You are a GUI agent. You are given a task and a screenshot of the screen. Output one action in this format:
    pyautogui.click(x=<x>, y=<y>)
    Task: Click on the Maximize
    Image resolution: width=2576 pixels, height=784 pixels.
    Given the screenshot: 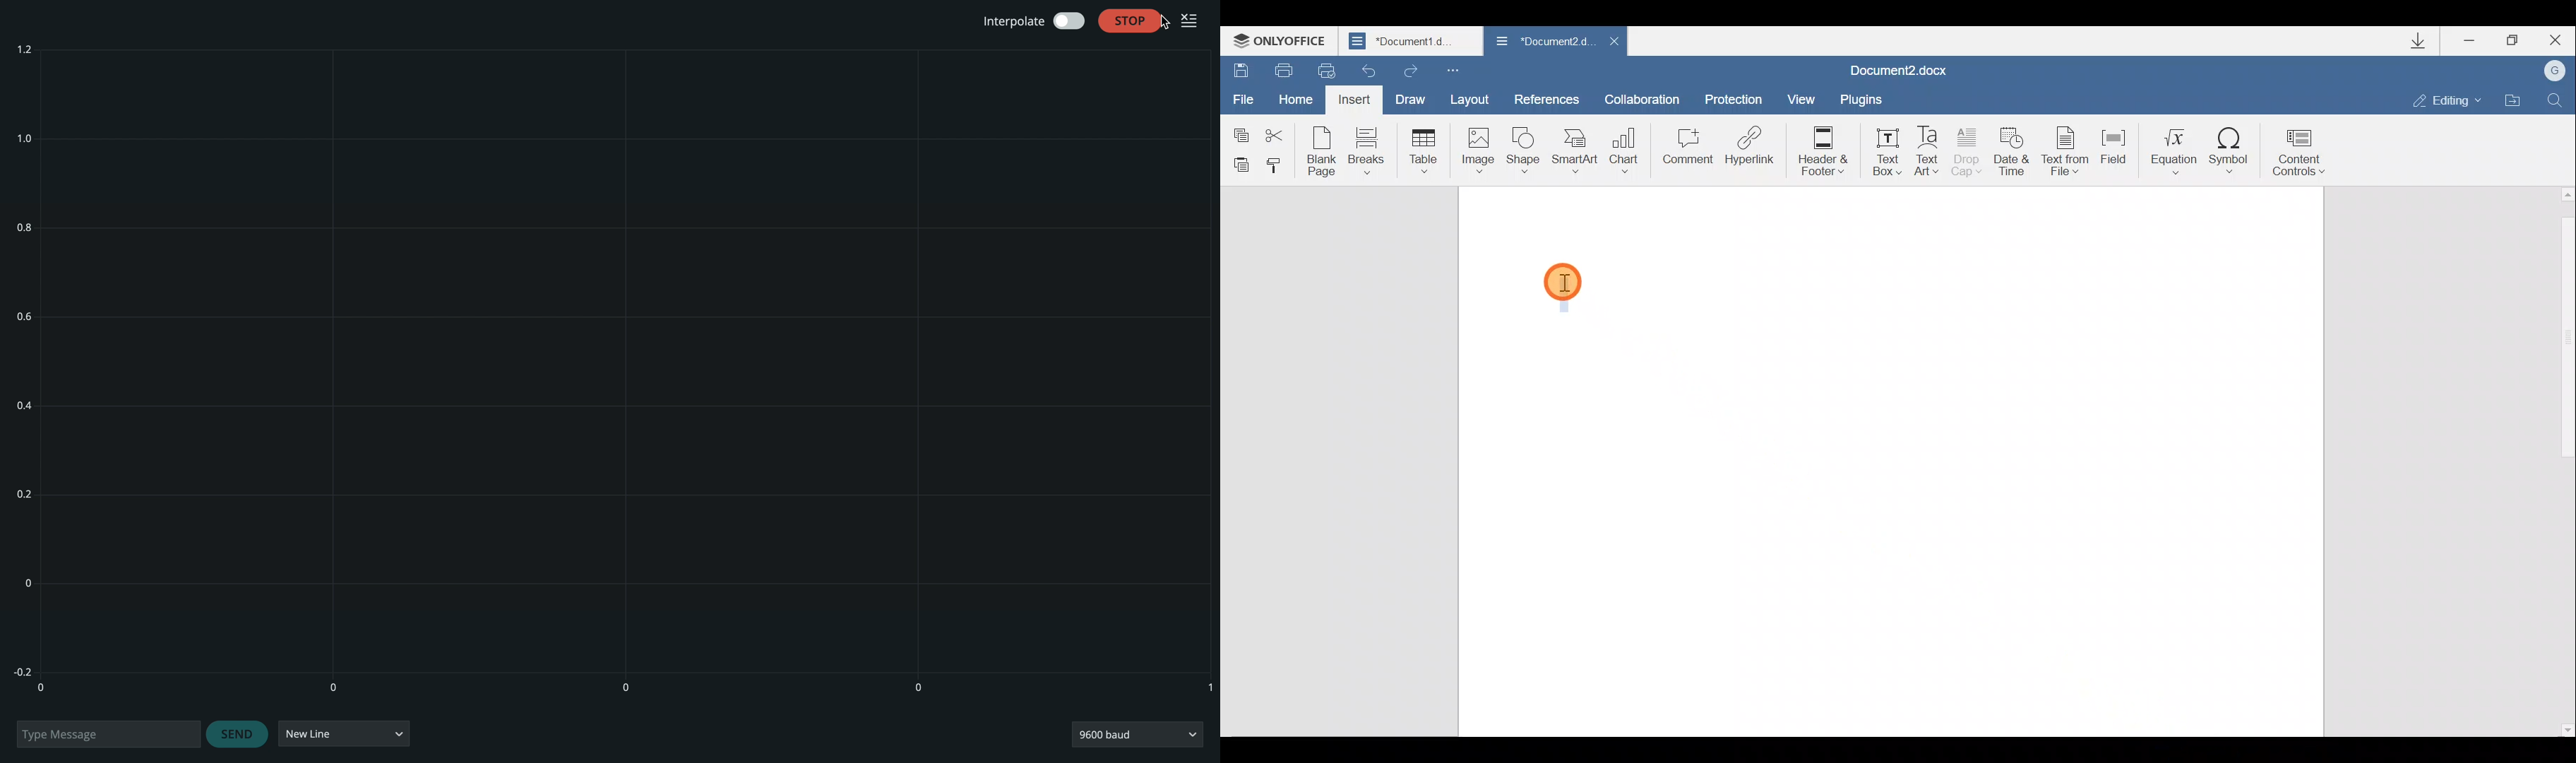 What is the action you would take?
    pyautogui.click(x=2518, y=40)
    